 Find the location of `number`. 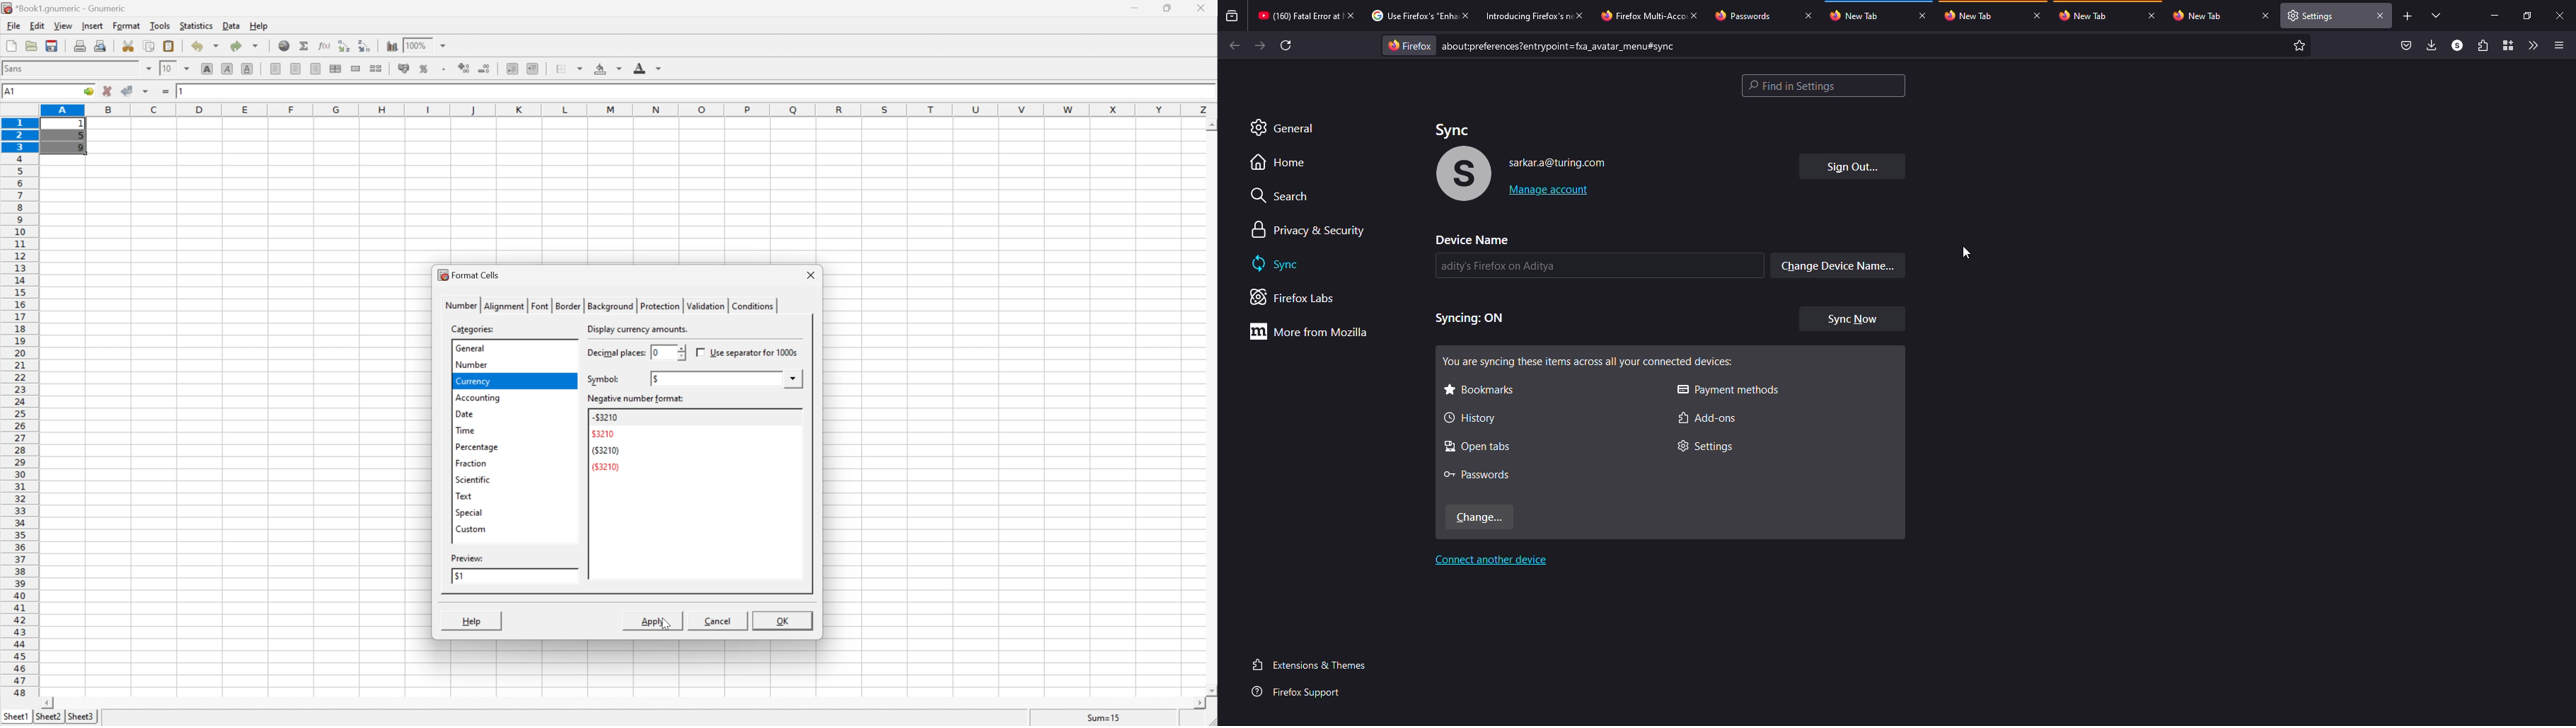

number is located at coordinates (460, 304).